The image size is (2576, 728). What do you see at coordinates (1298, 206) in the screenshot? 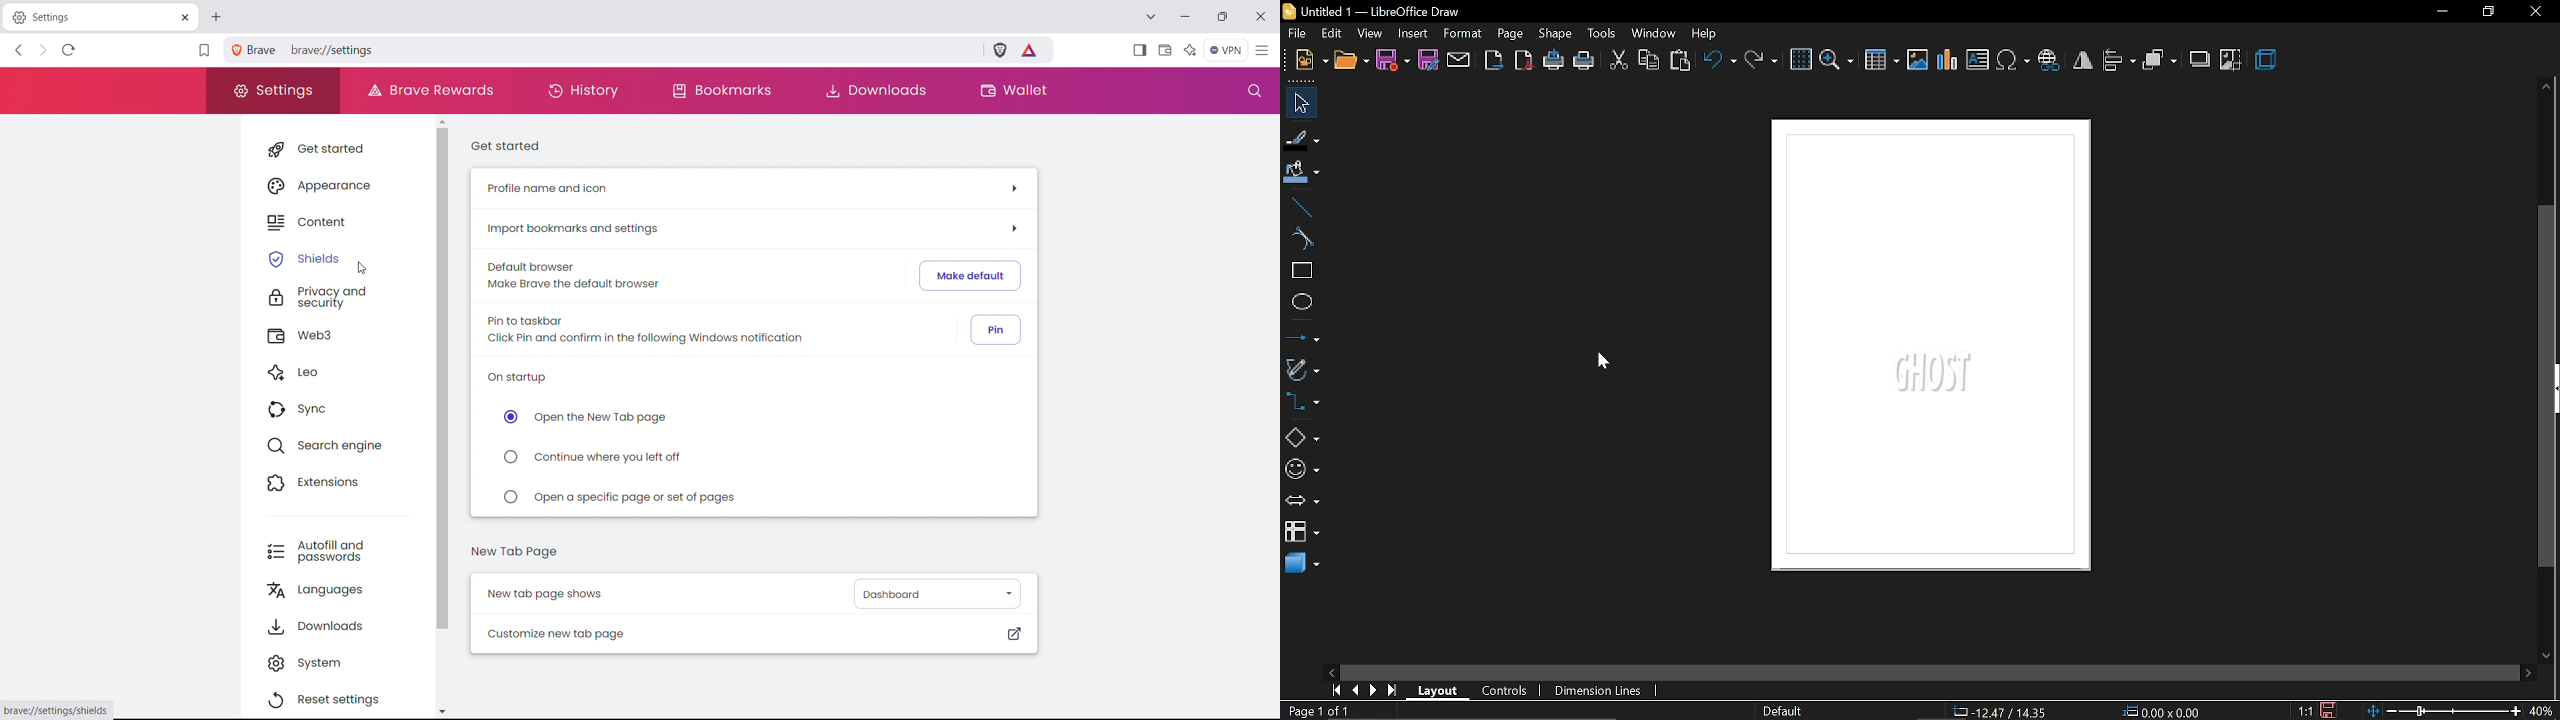
I see `line` at bounding box center [1298, 206].